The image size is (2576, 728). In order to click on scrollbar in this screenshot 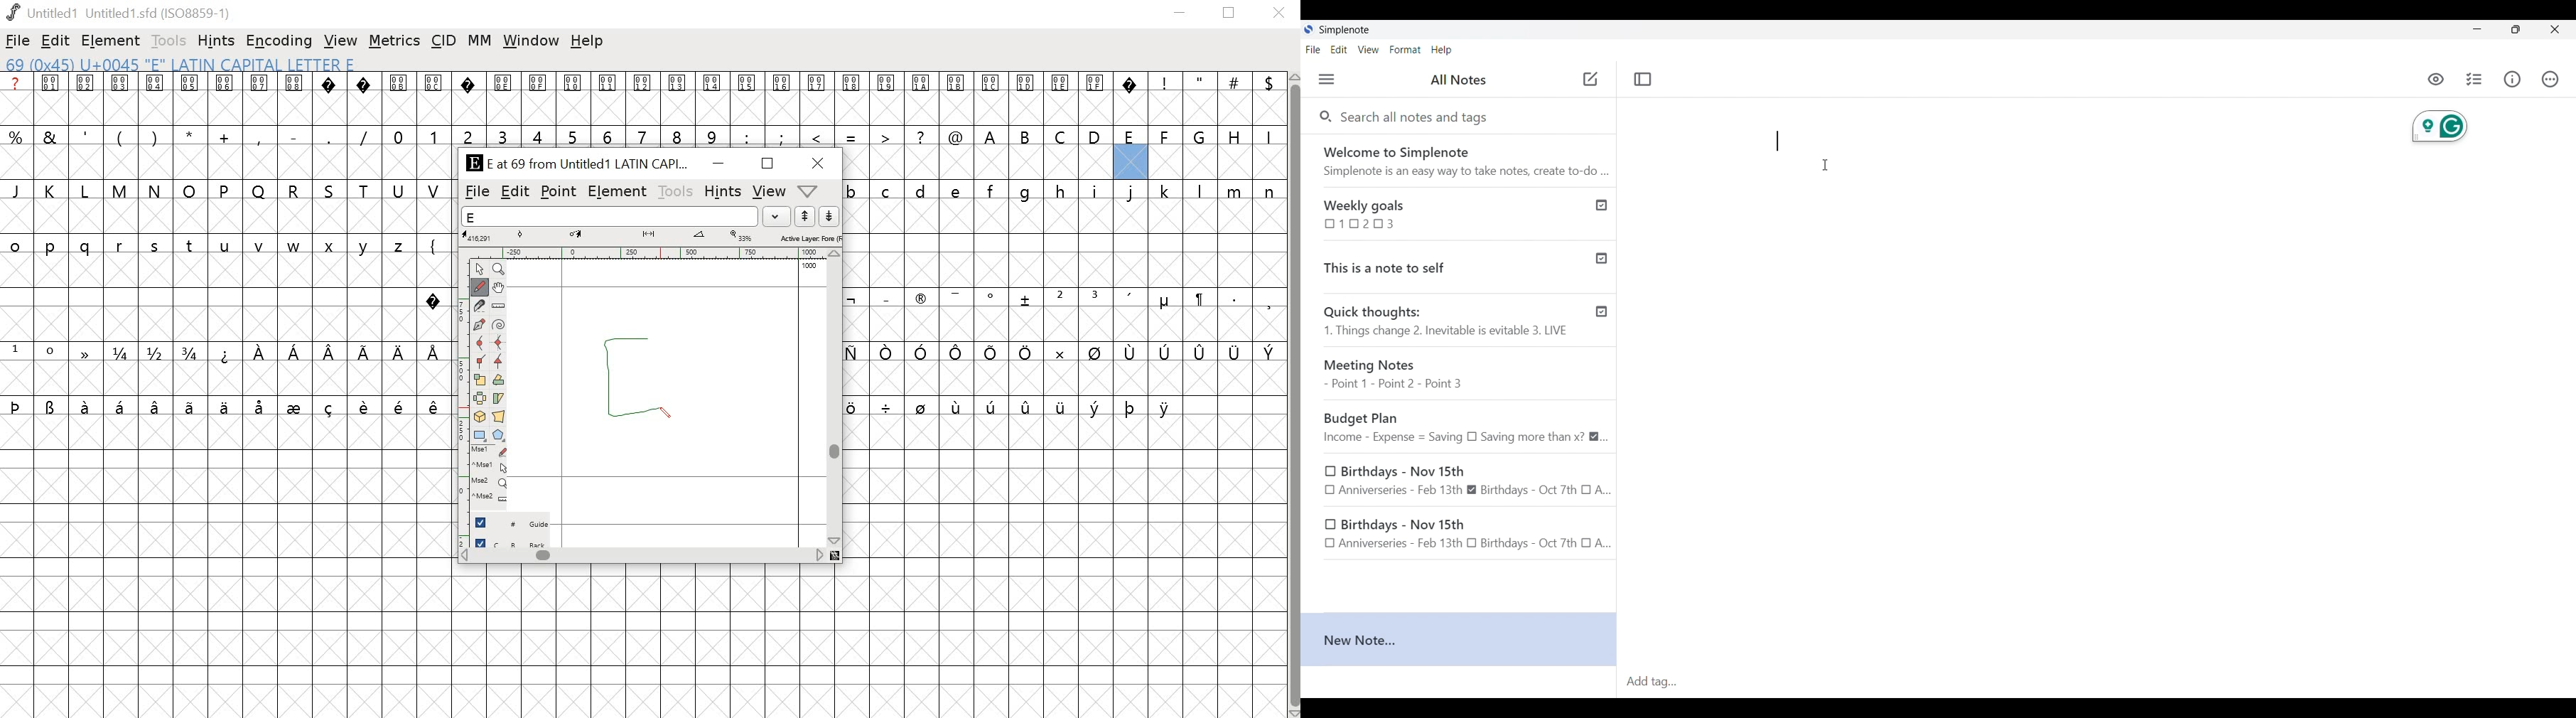, I will do `click(837, 398)`.